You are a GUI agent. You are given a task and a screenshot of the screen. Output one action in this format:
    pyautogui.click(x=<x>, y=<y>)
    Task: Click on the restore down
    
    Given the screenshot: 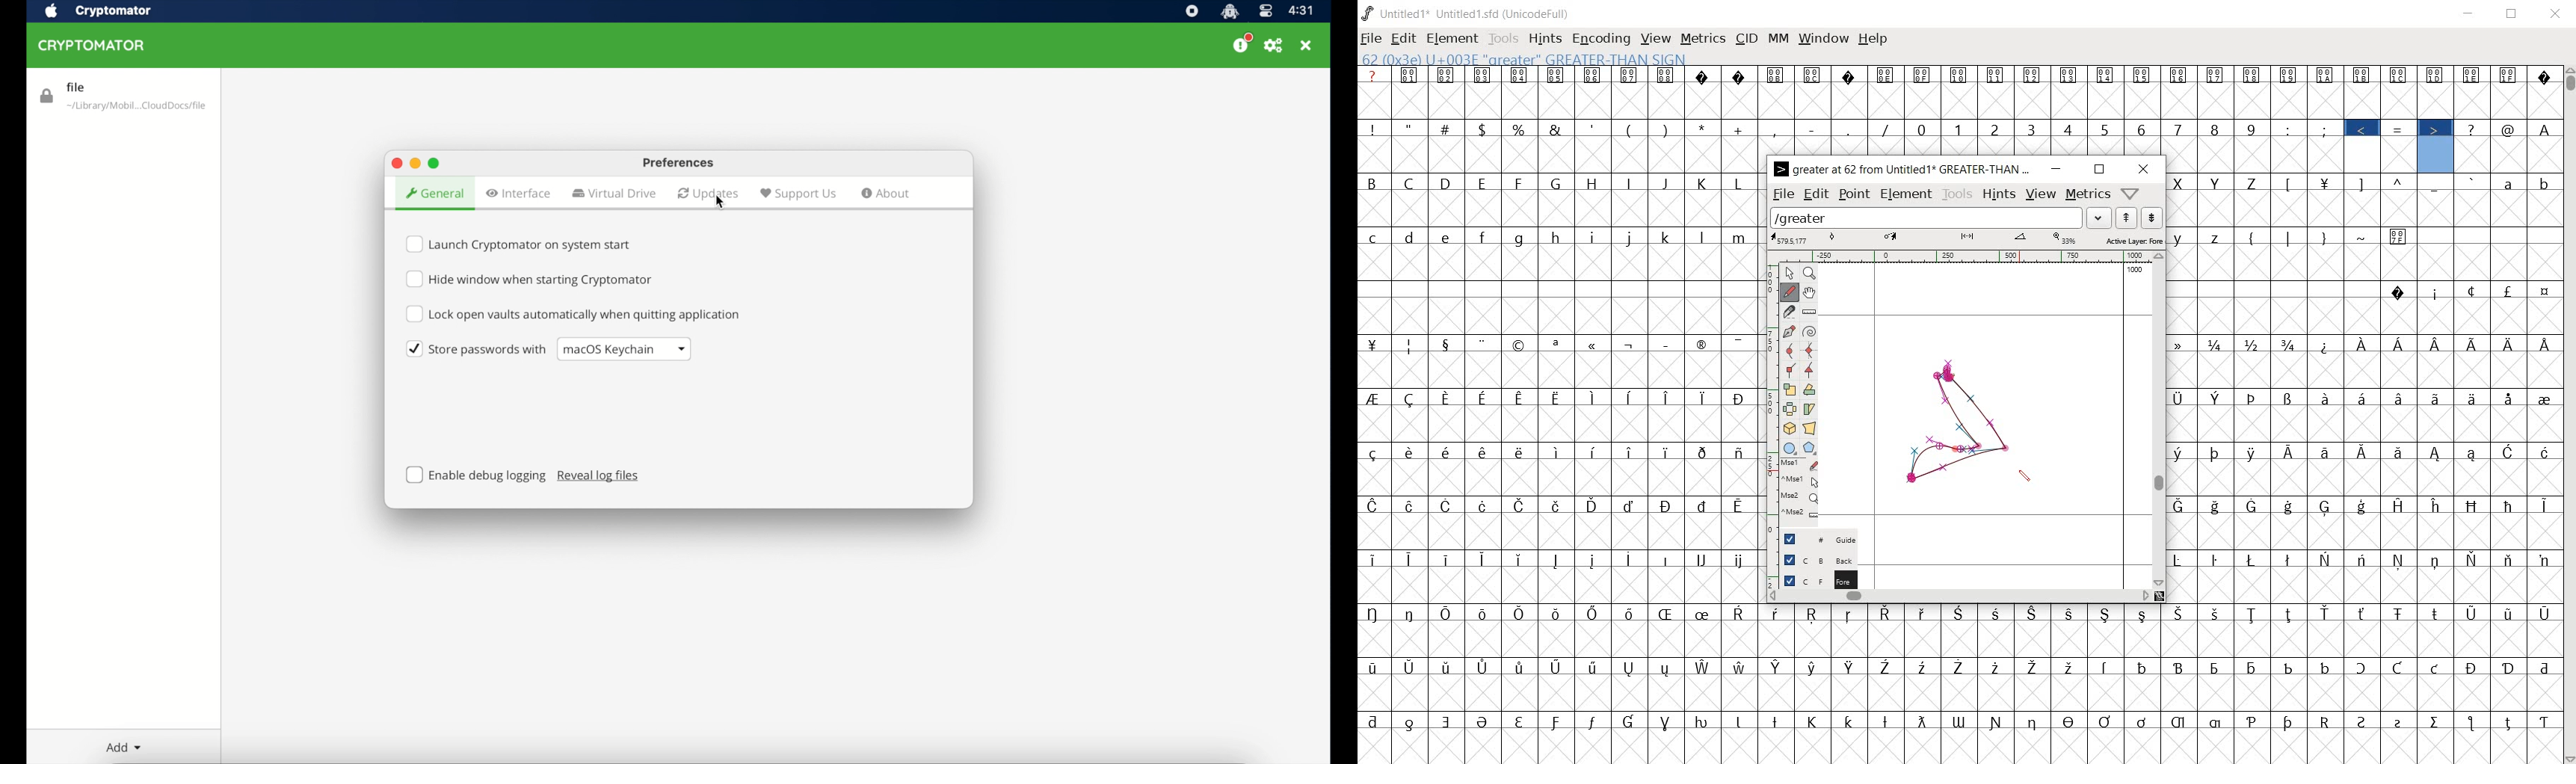 What is the action you would take?
    pyautogui.click(x=2512, y=13)
    